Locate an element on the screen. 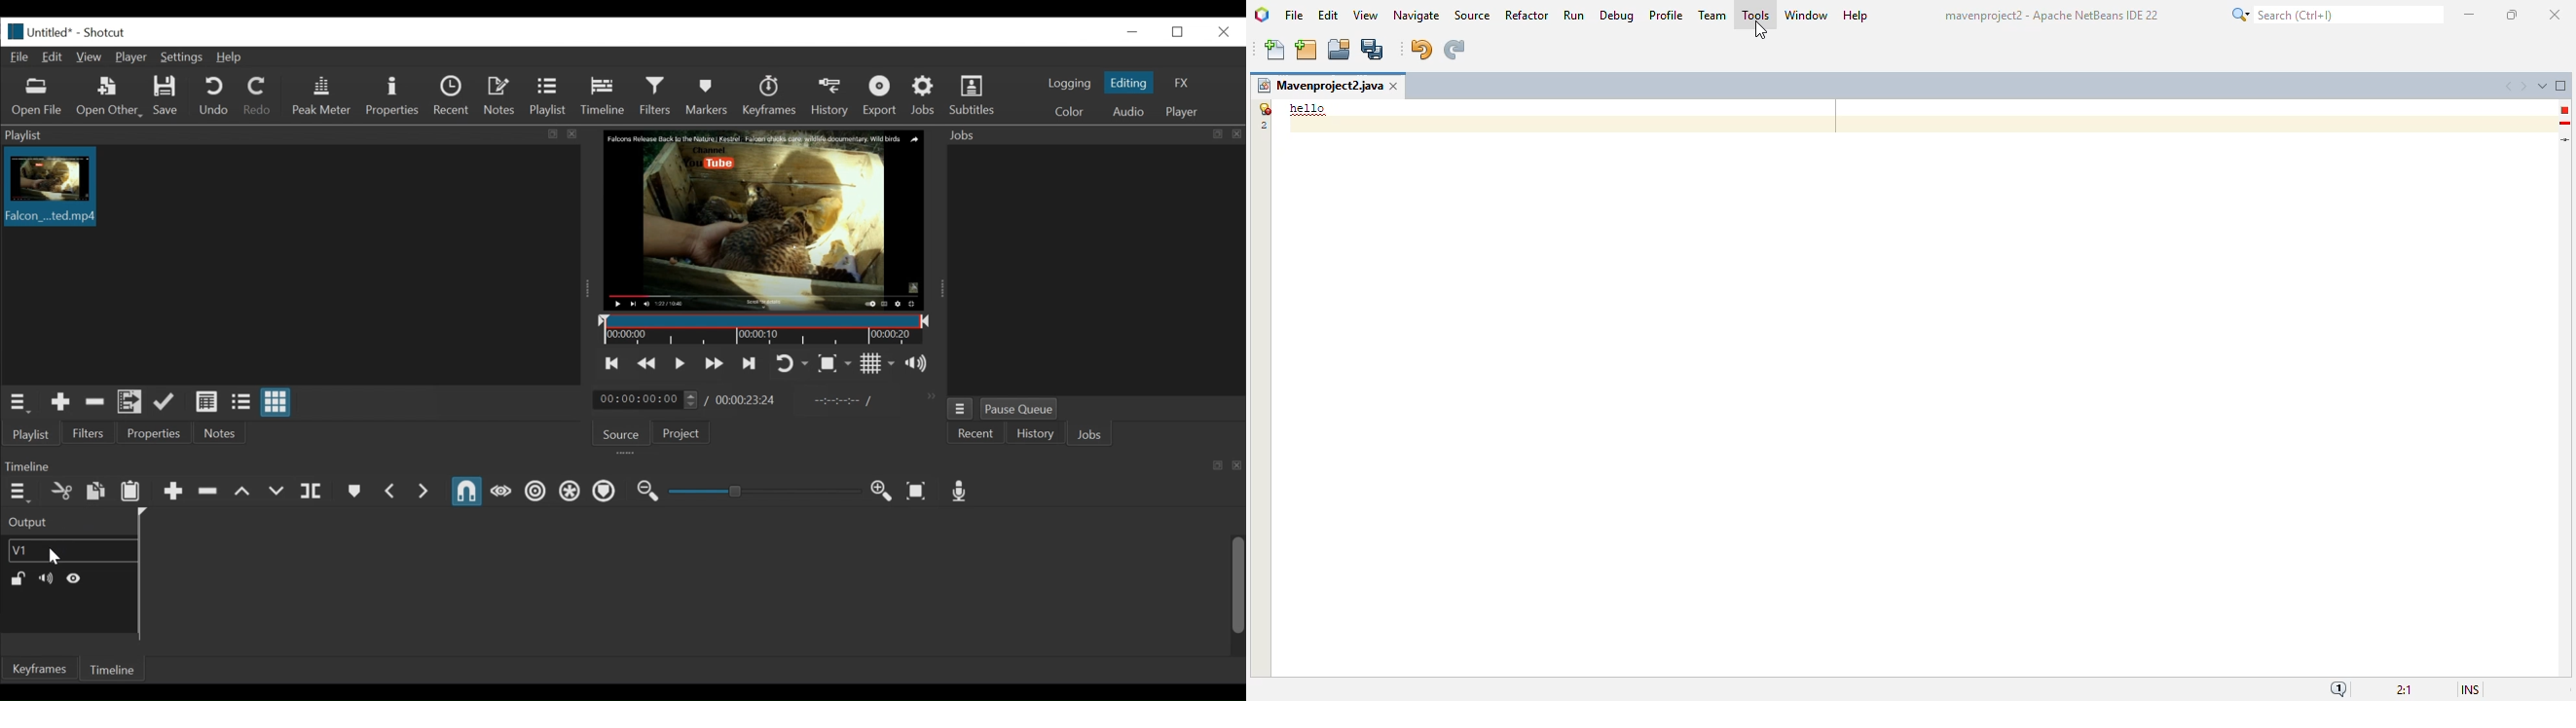  Player is located at coordinates (1182, 111).